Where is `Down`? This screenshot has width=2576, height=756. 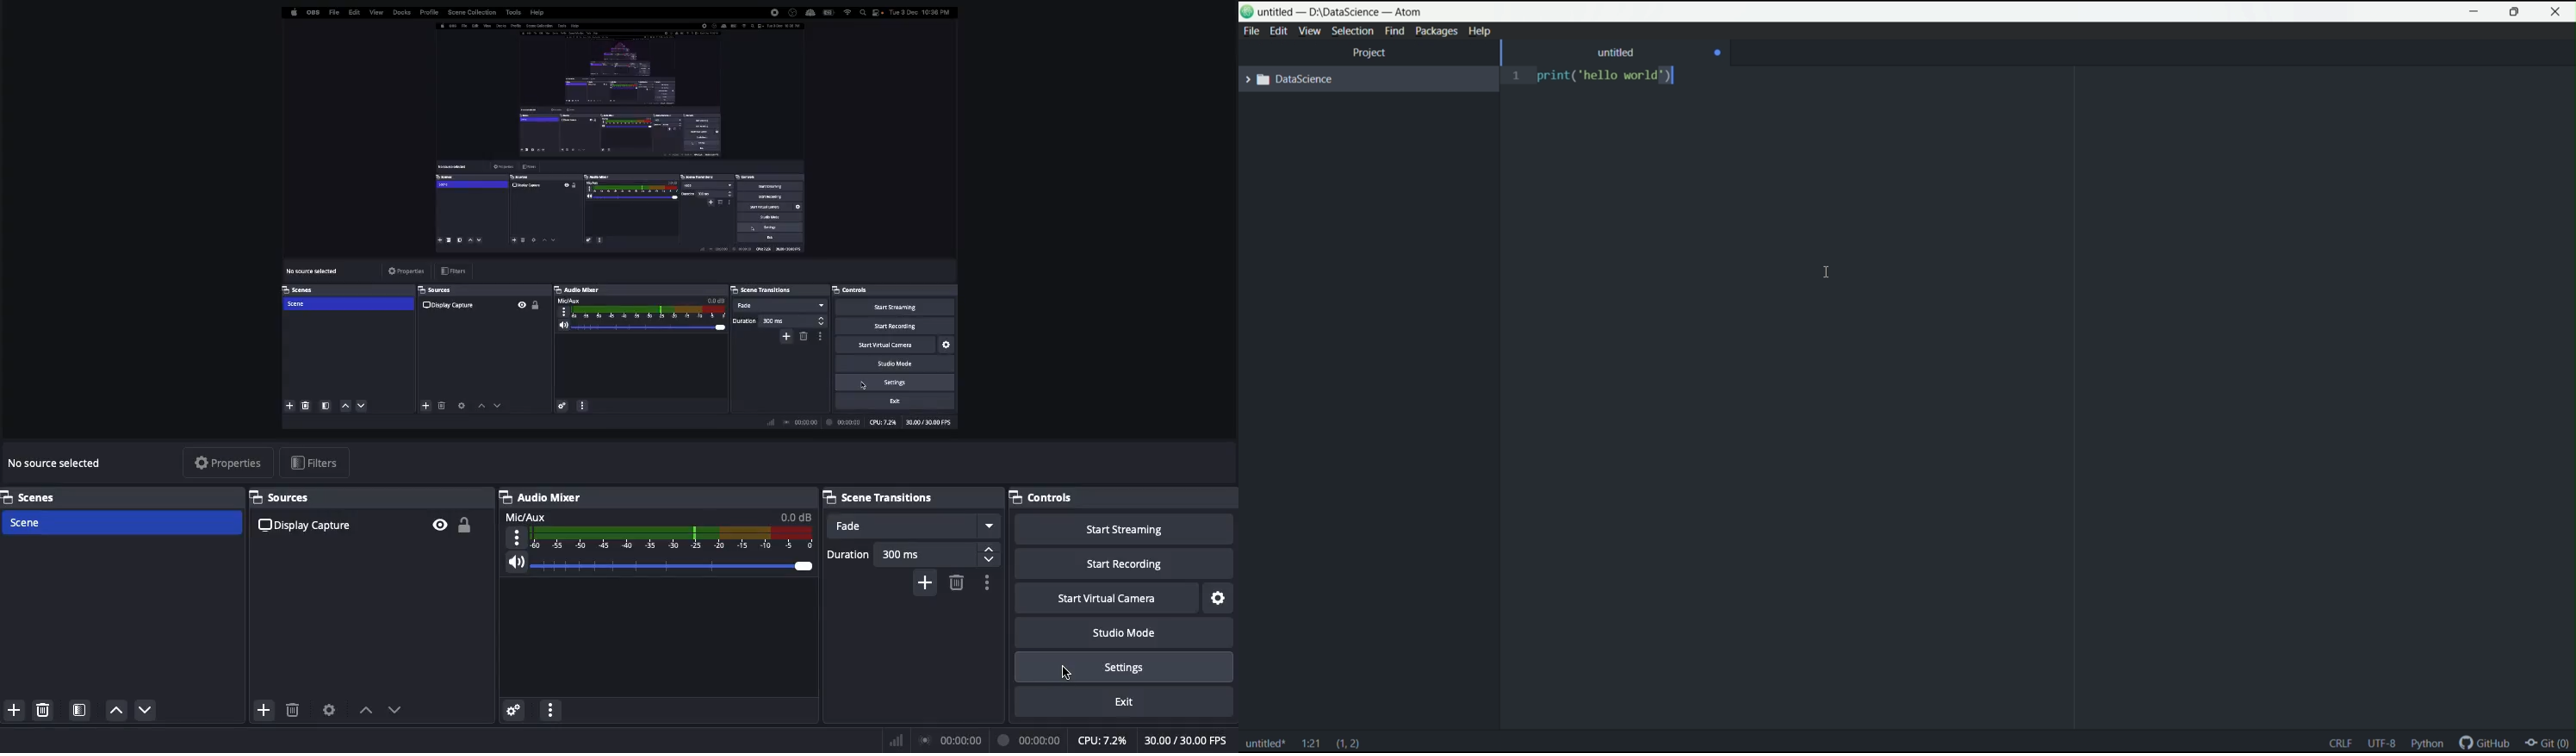
Down is located at coordinates (112, 710).